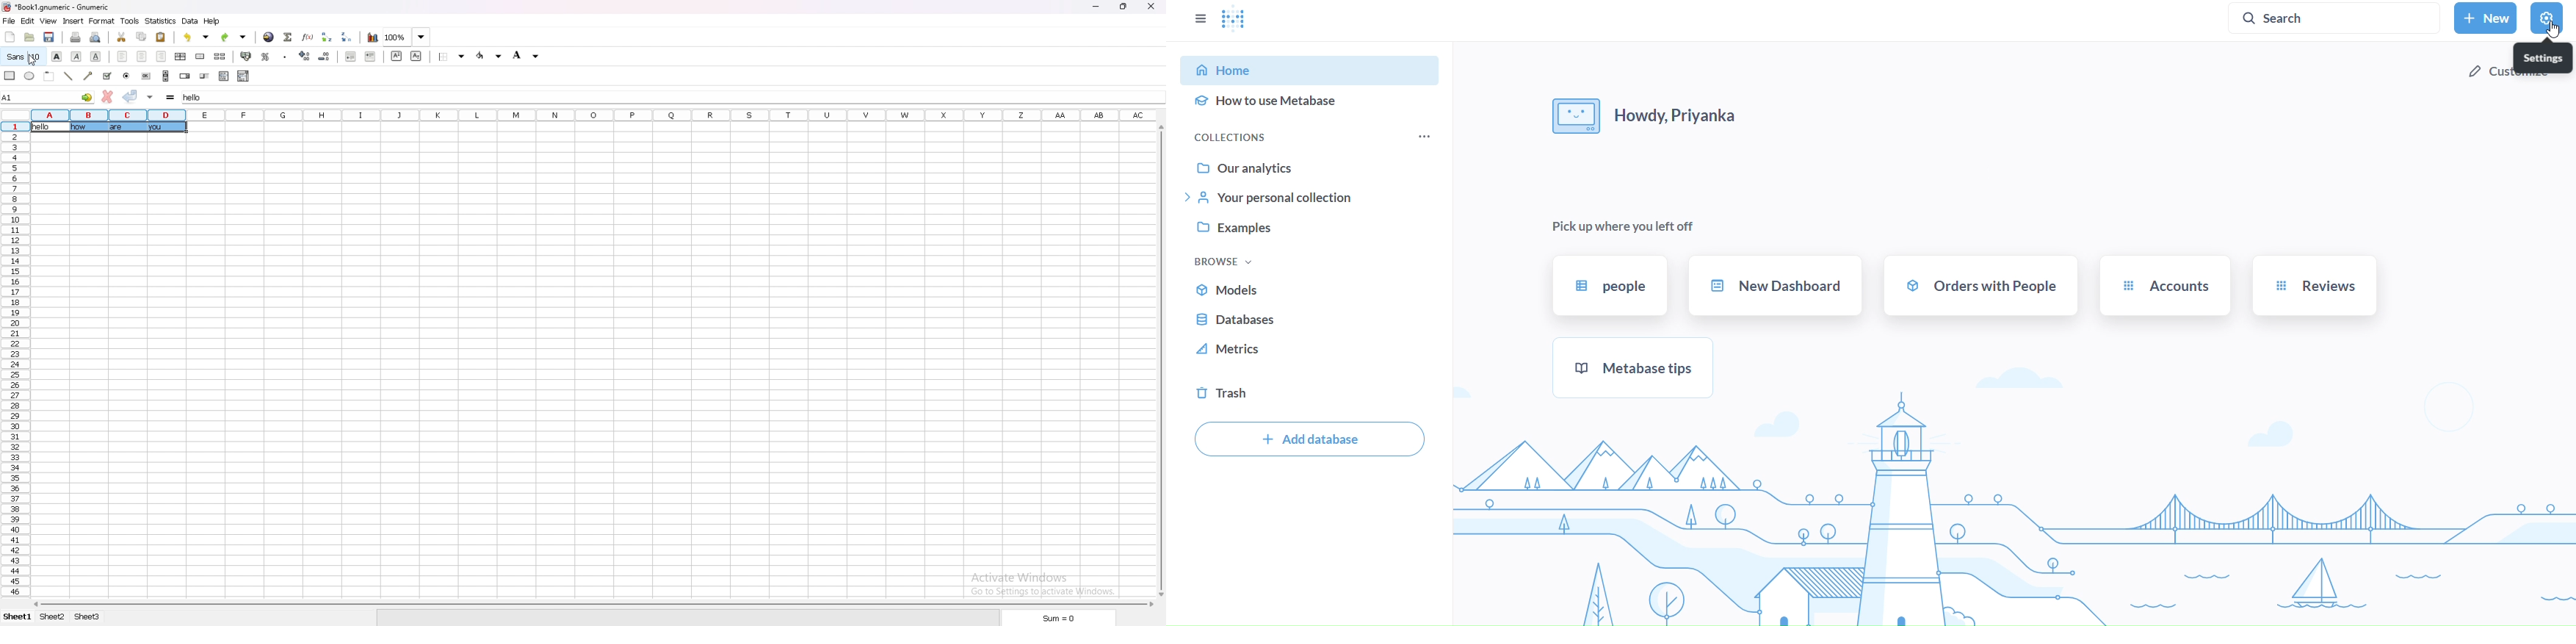 This screenshot has width=2576, height=644. I want to click on rectangle, so click(9, 75).